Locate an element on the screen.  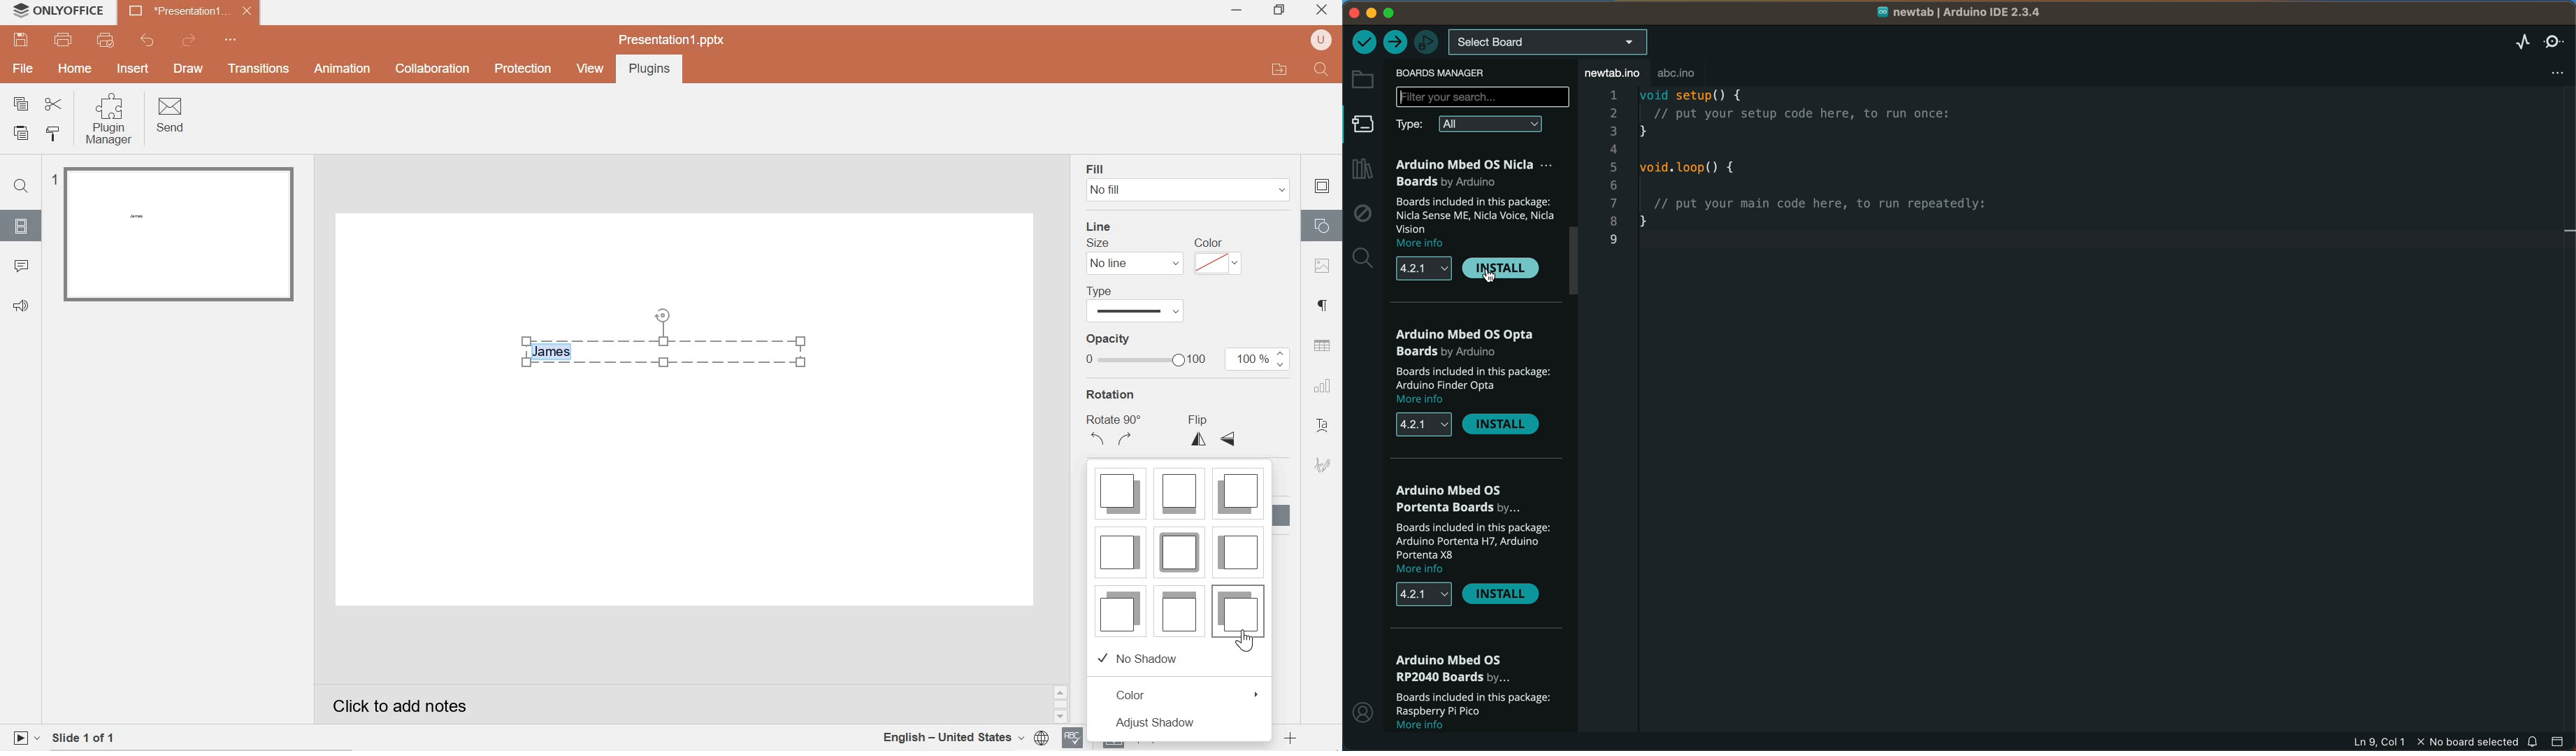
No line is located at coordinates (1131, 264).